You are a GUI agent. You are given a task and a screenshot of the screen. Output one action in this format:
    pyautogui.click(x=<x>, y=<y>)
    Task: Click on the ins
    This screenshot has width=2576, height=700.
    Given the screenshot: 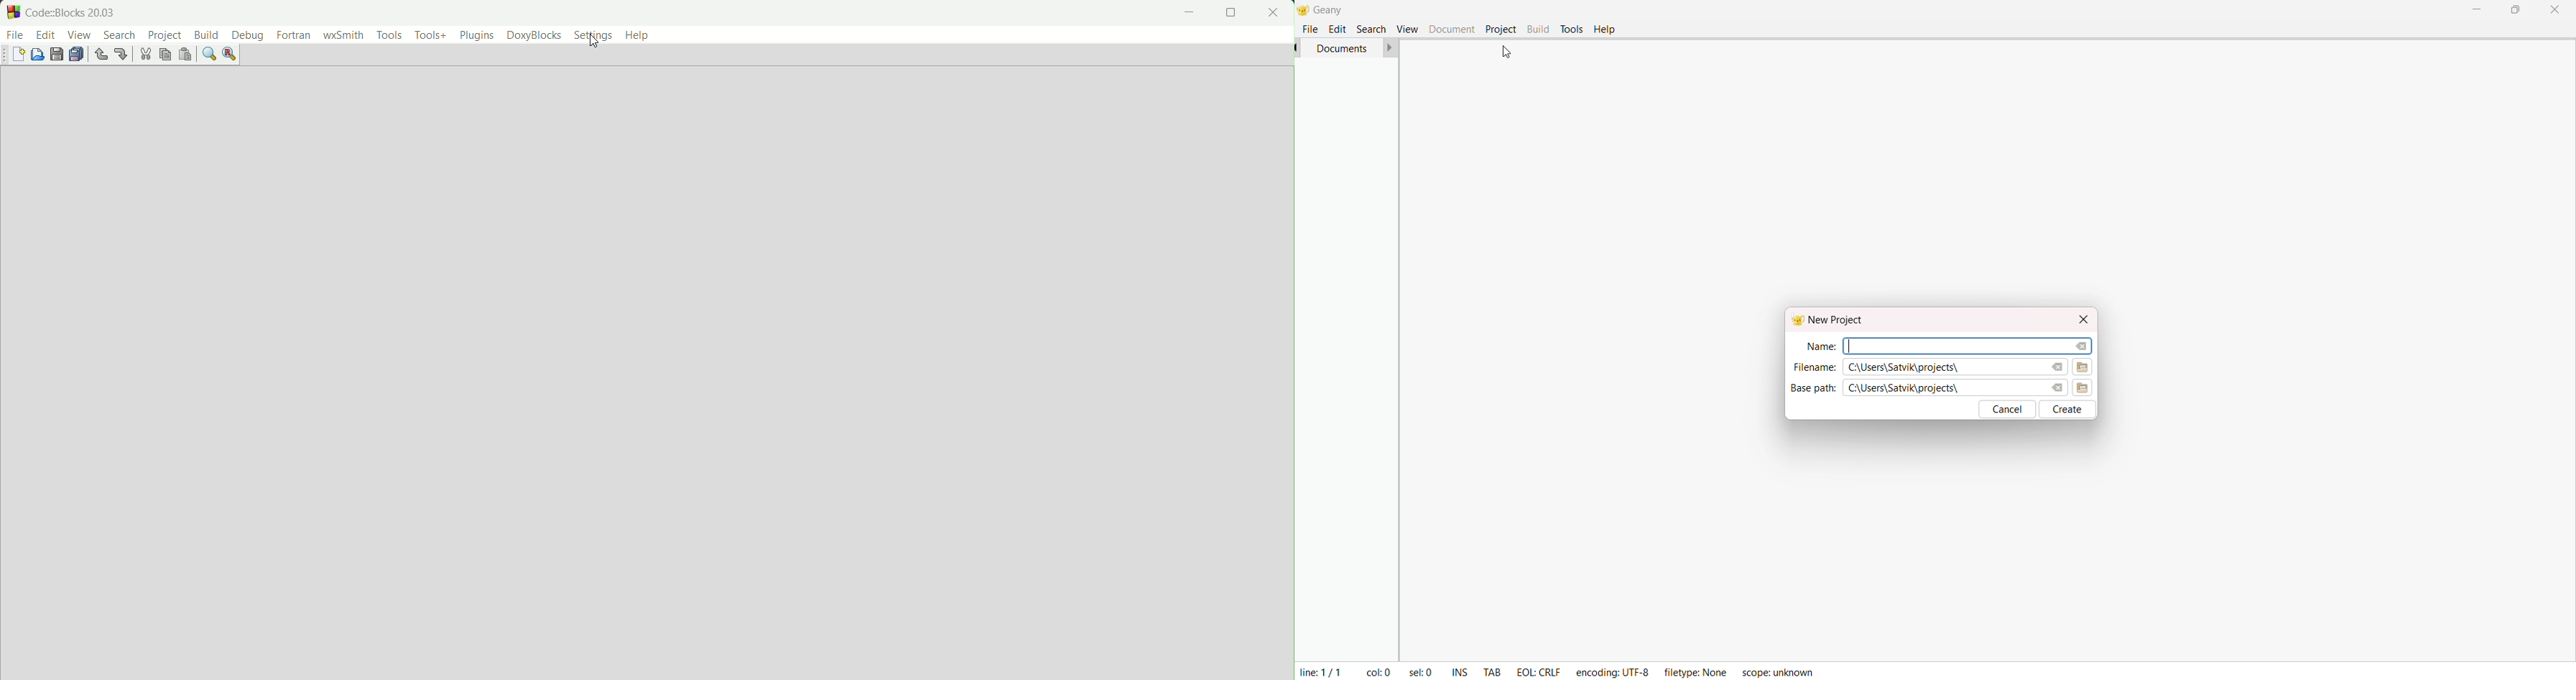 What is the action you would take?
    pyautogui.click(x=1462, y=672)
    